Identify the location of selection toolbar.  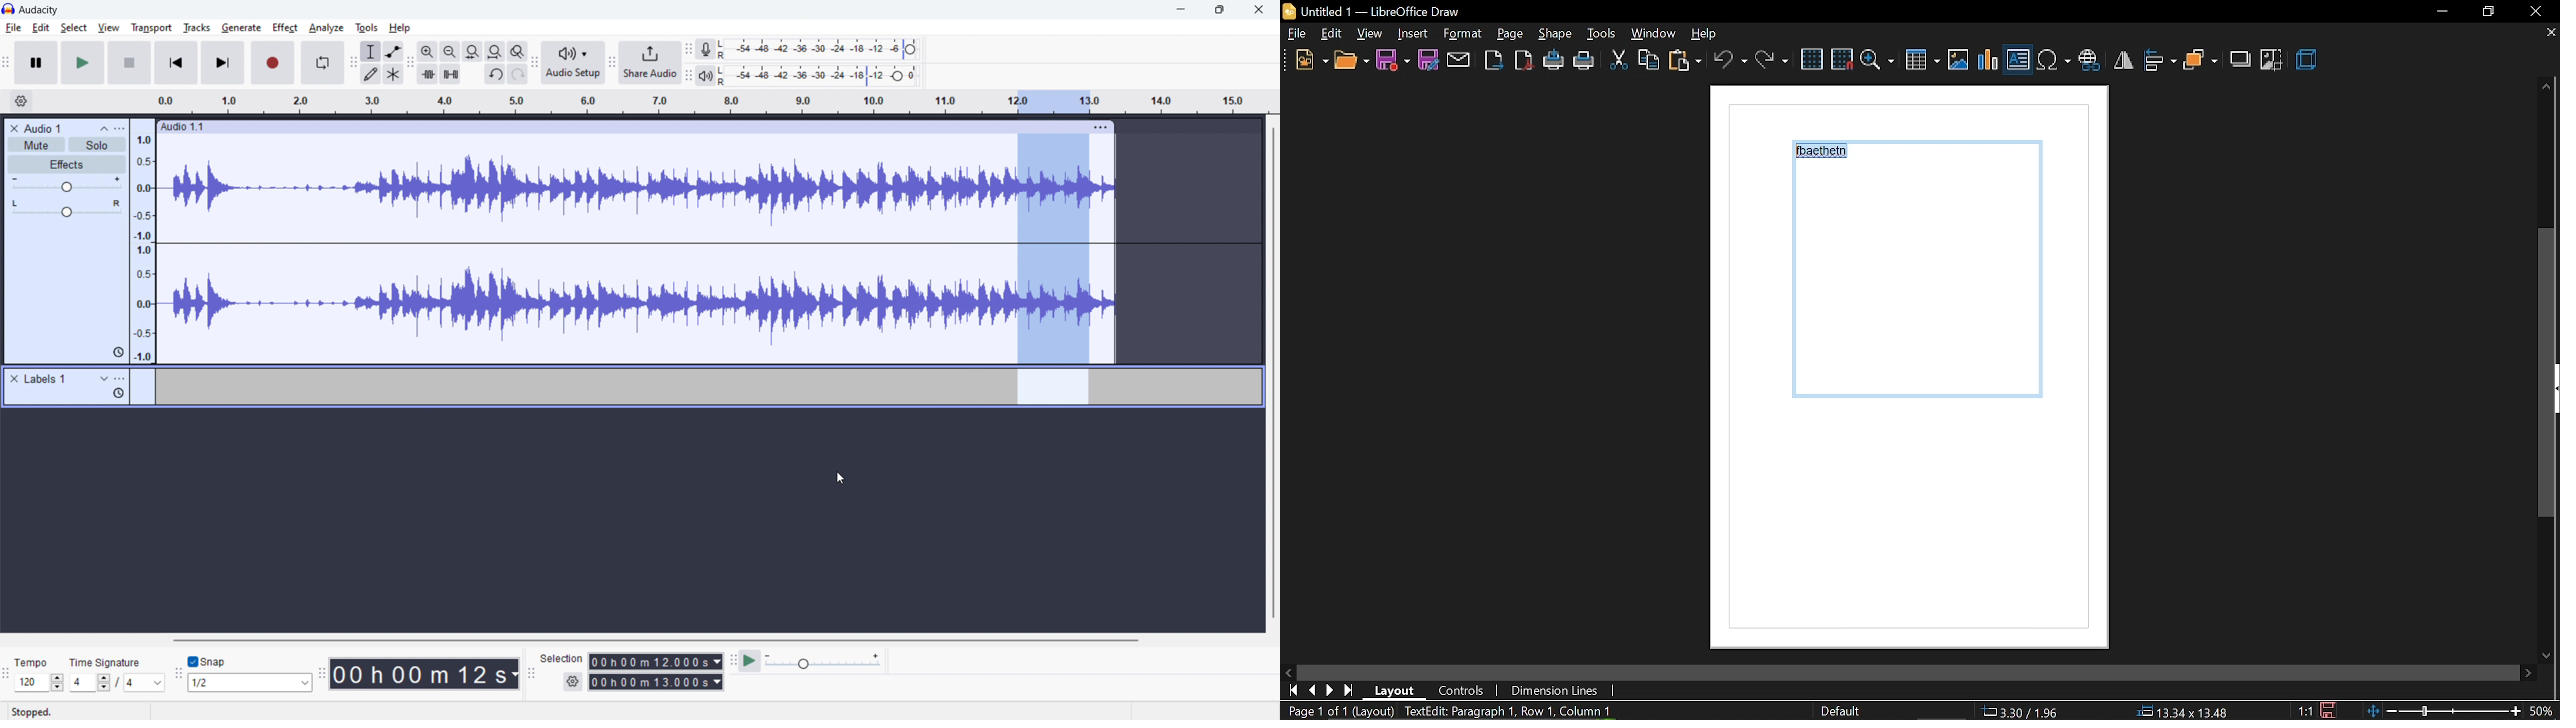
(529, 674).